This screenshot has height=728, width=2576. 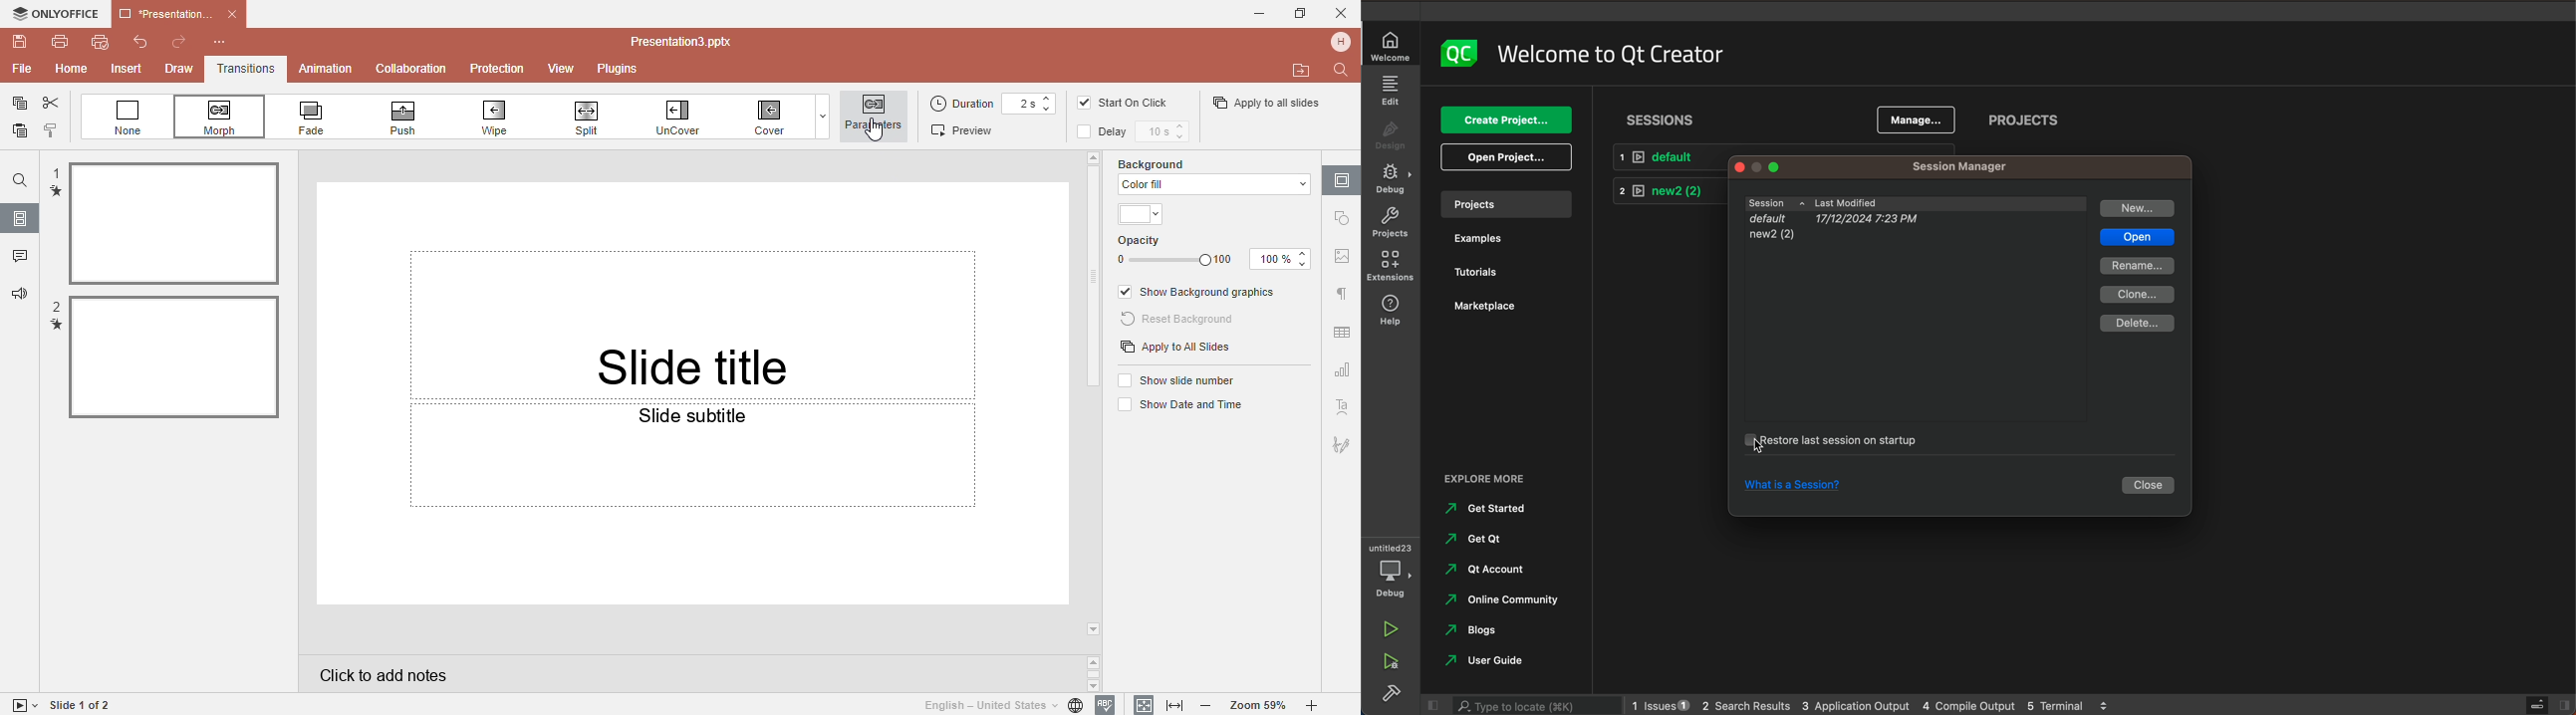 I want to click on arrow down, so click(x=1095, y=629).